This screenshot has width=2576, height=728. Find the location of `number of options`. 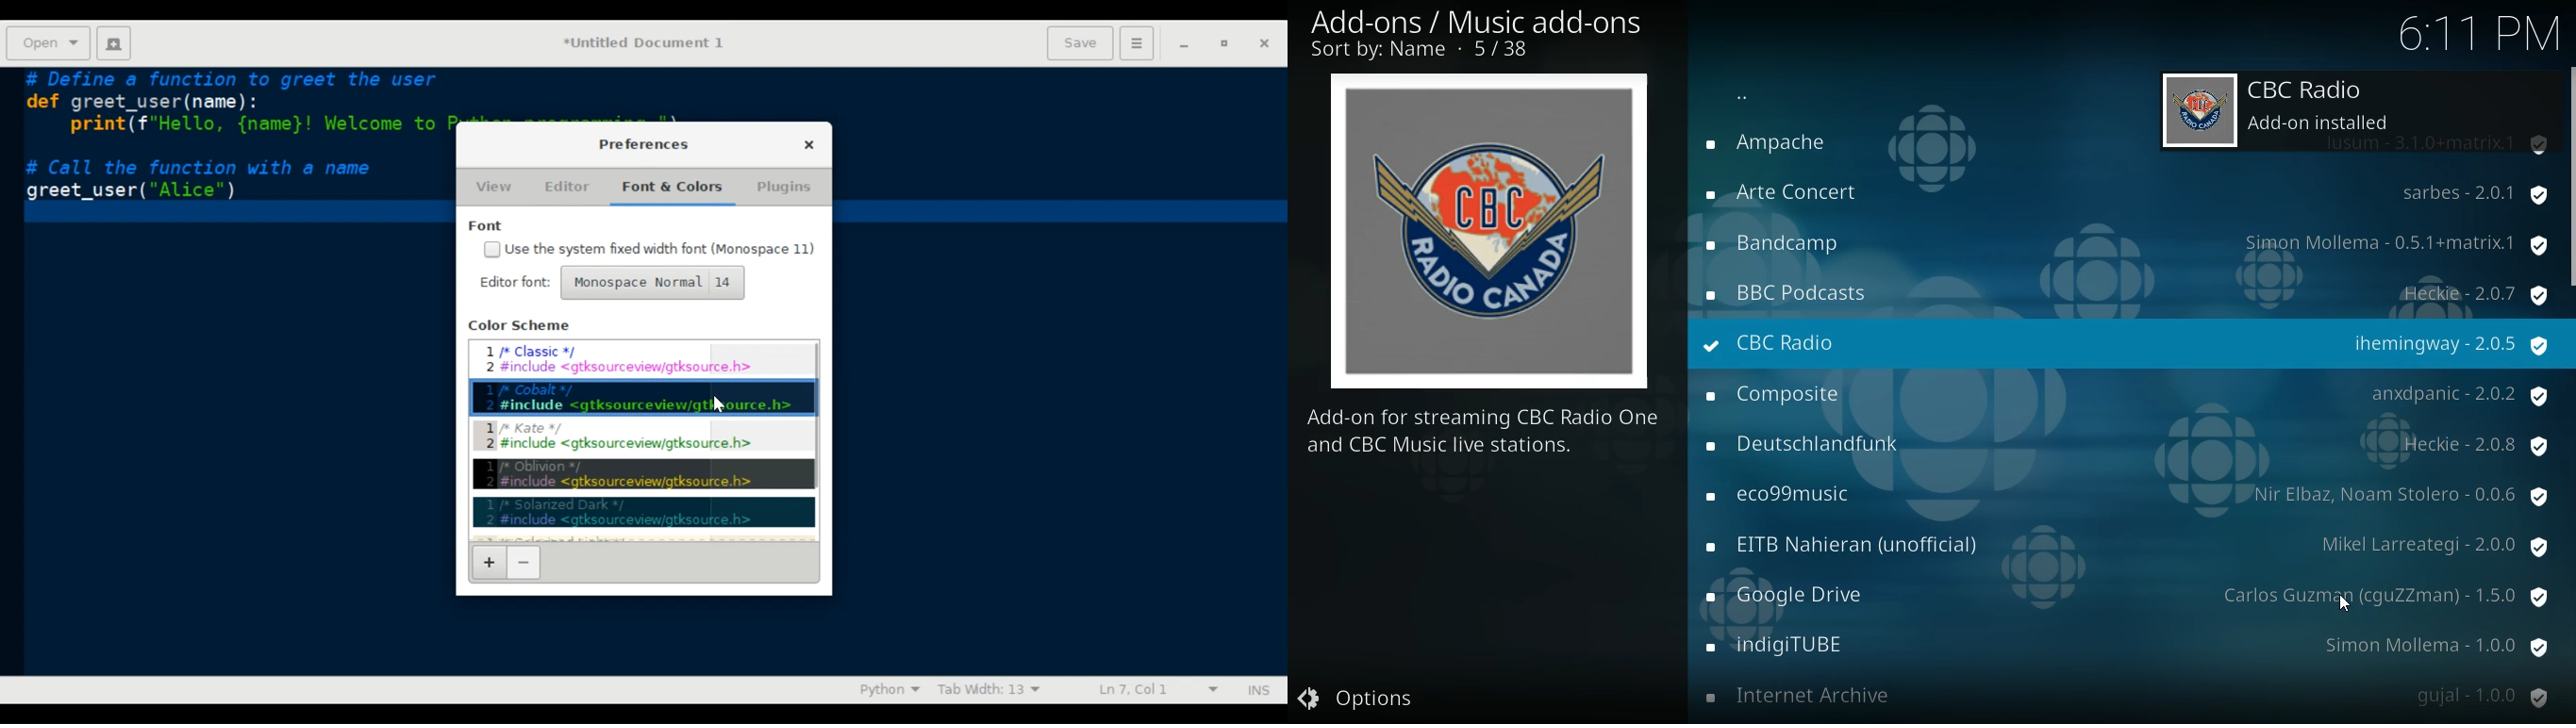

number of options is located at coordinates (1510, 51).